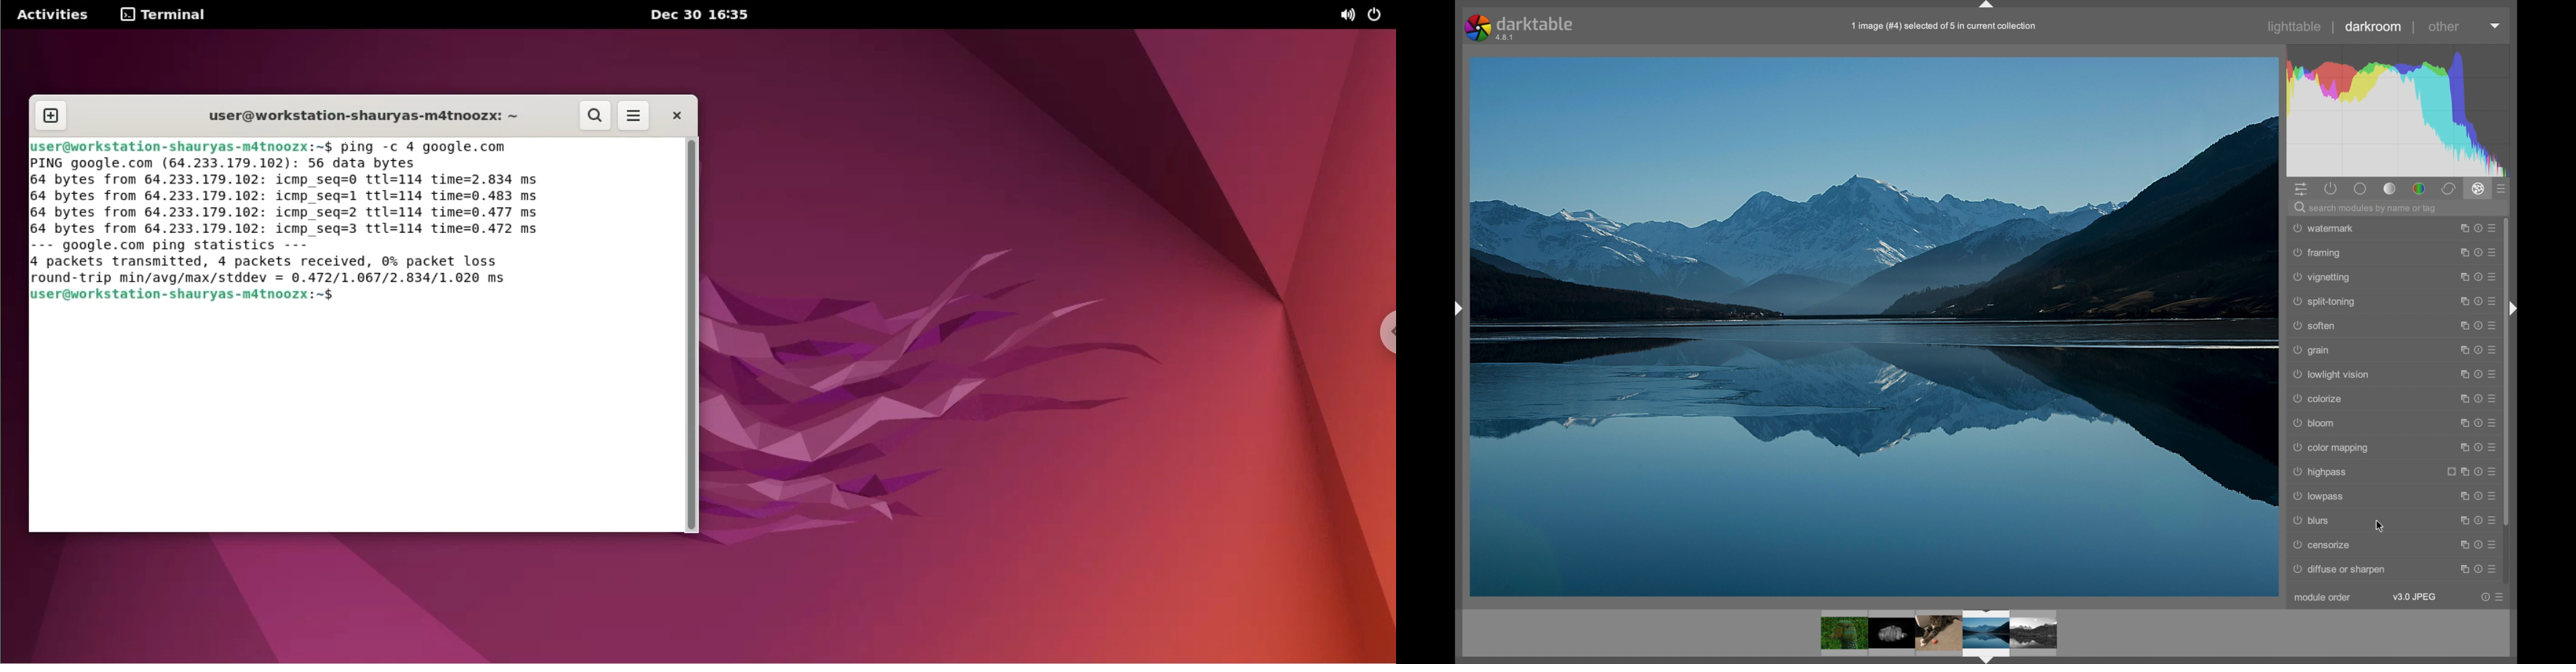  I want to click on grain, so click(2312, 350).